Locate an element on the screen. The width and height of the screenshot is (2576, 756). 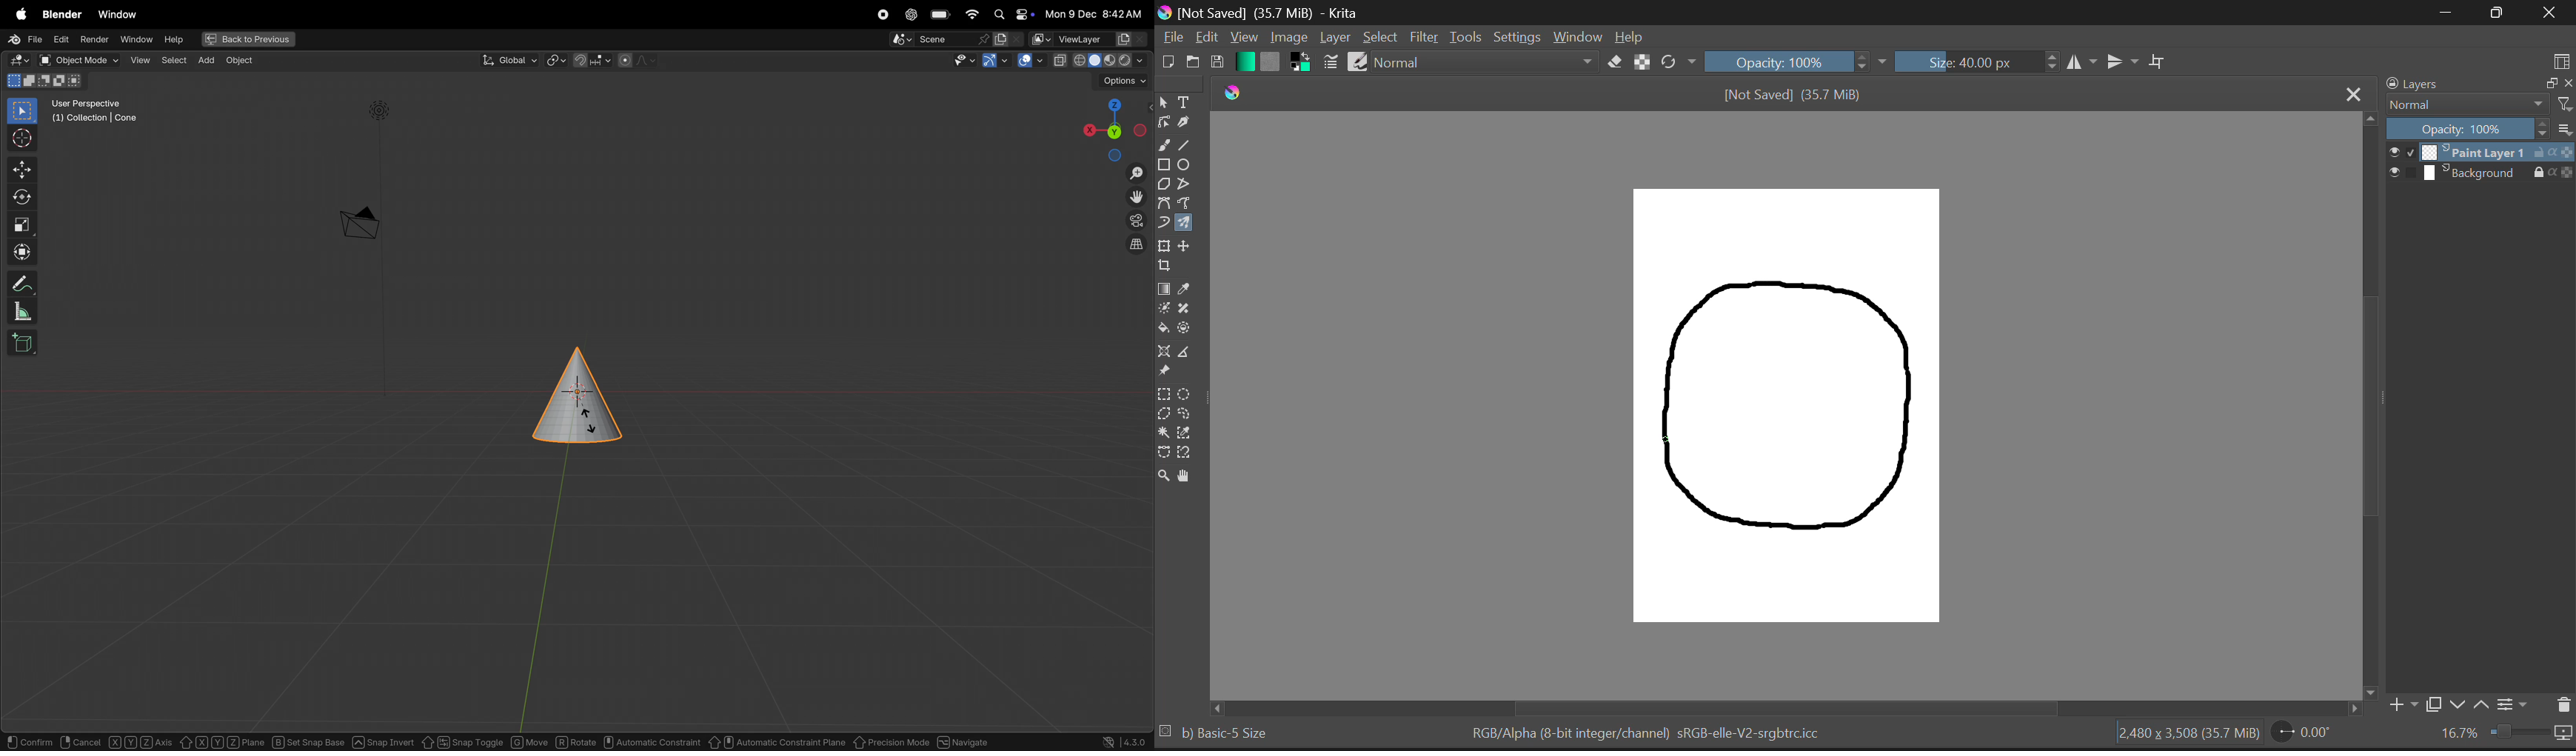
orthographic projection is located at coordinates (1138, 244).